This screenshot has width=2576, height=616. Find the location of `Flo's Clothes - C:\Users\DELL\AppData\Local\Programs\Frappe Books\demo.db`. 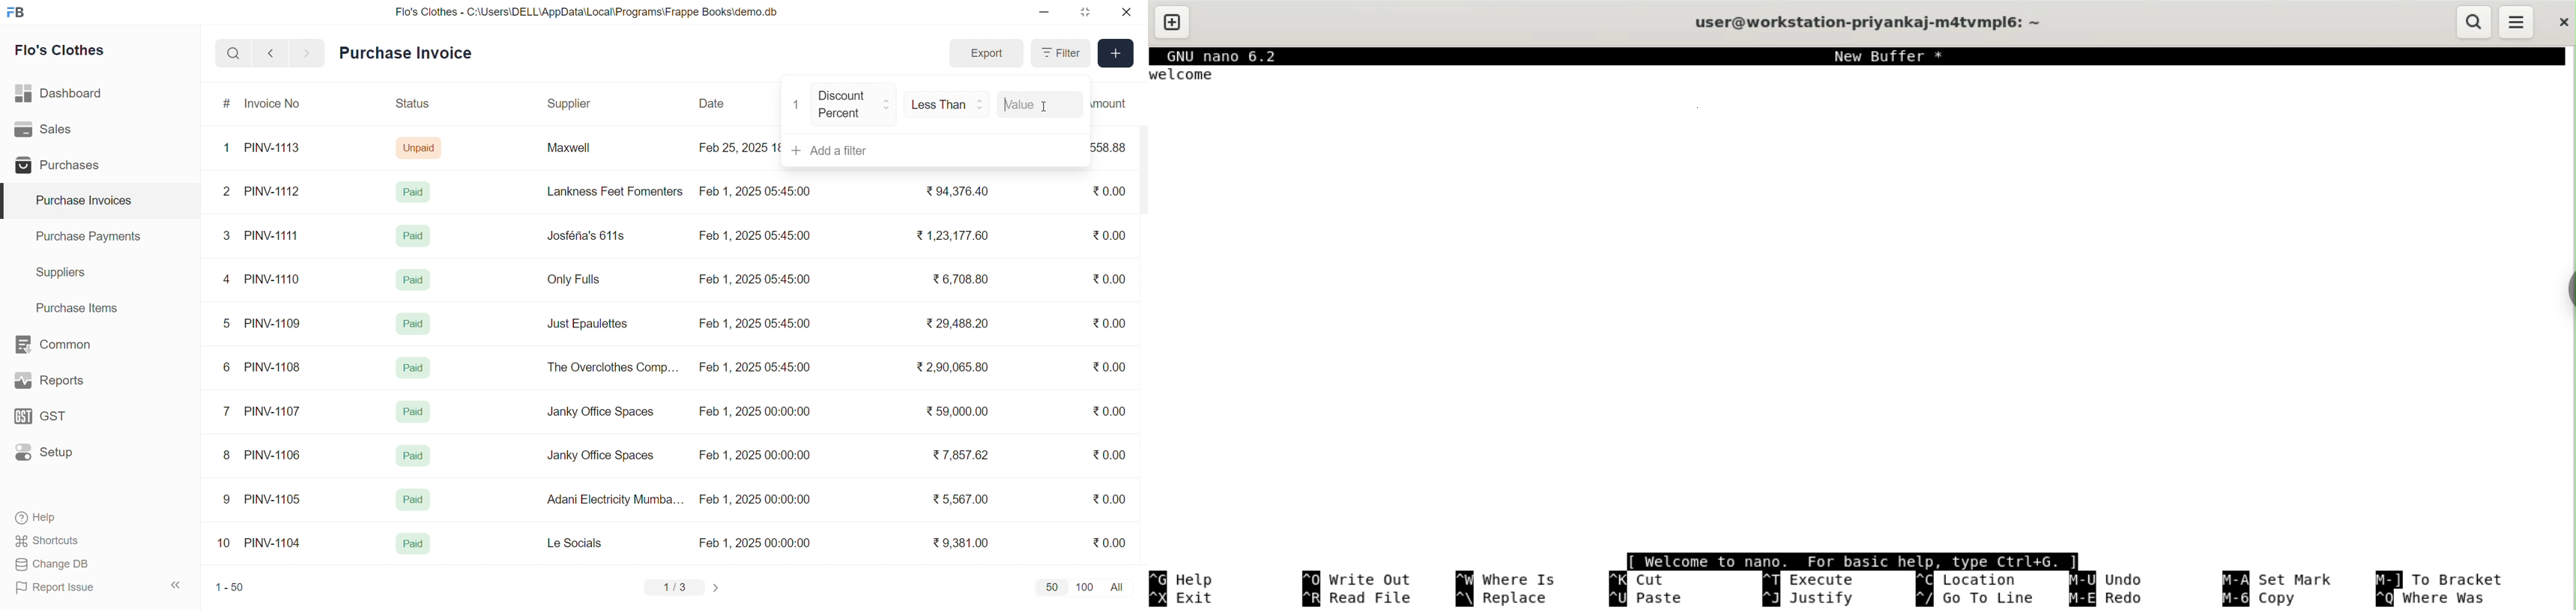

Flo's Clothes - C:\Users\DELL\AppData\Local\Programs\Frappe Books\demo.db is located at coordinates (587, 12).